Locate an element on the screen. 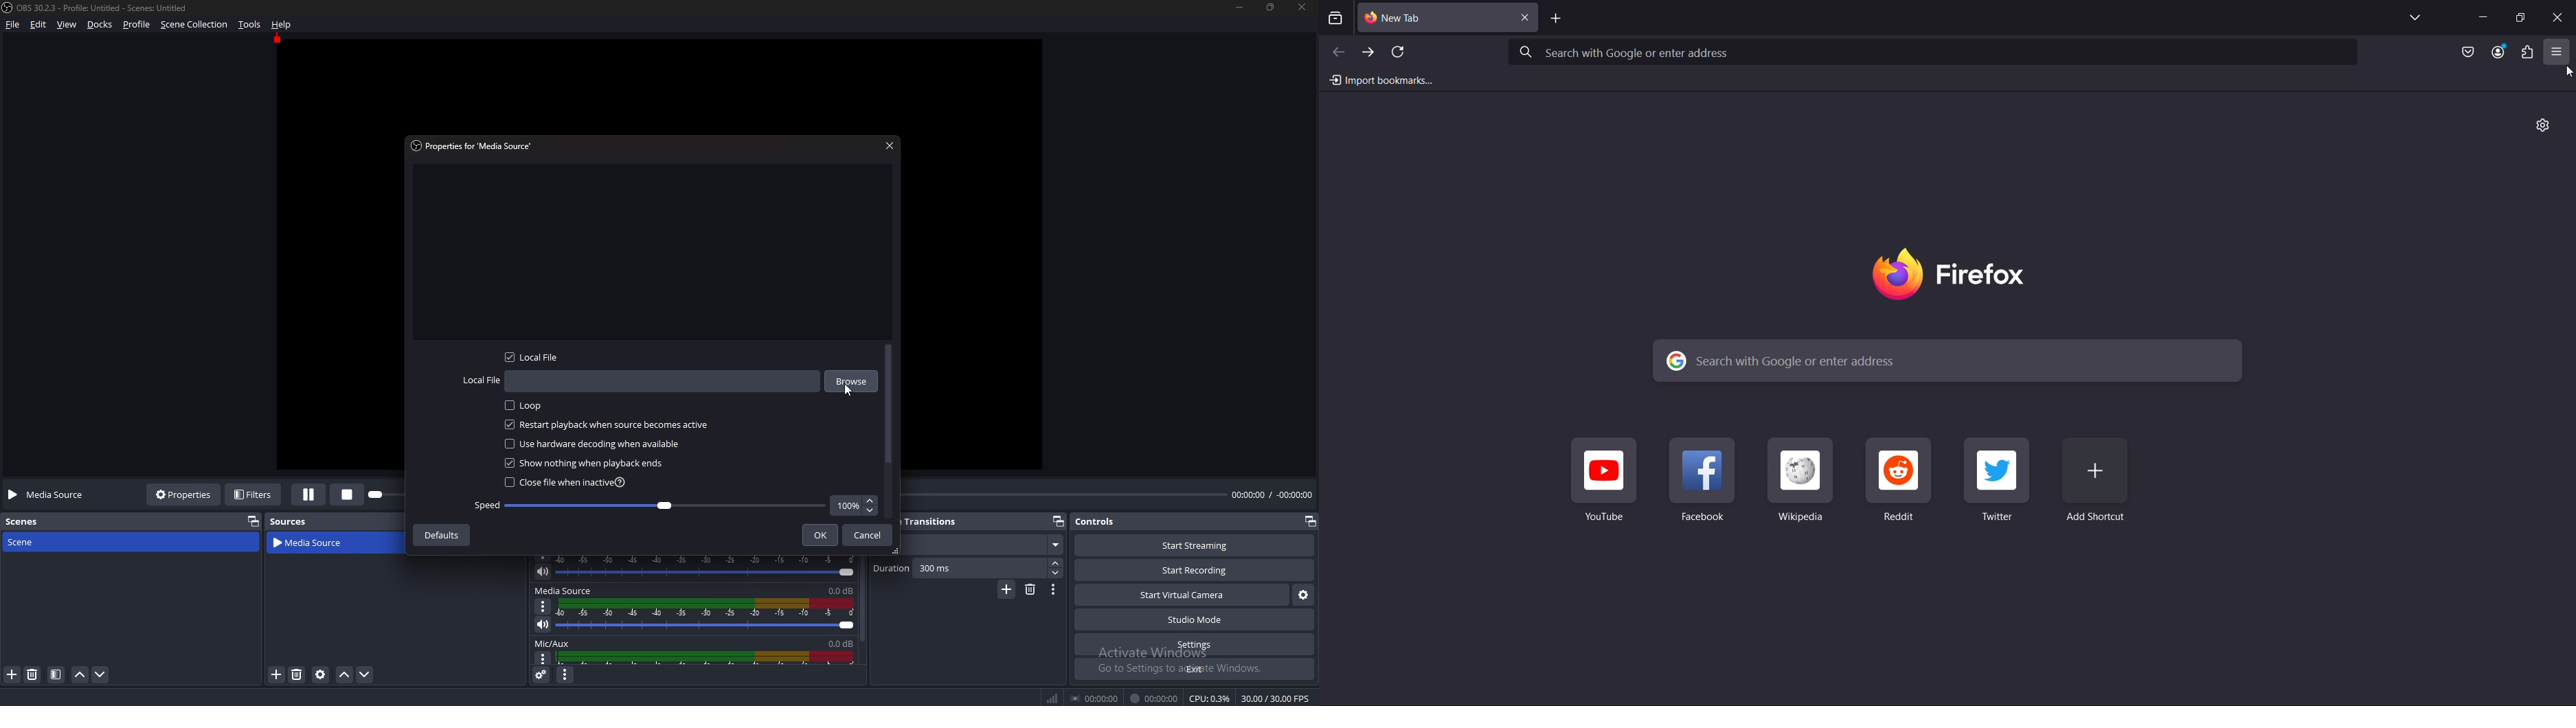  mic/aux is located at coordinates (554, 643).